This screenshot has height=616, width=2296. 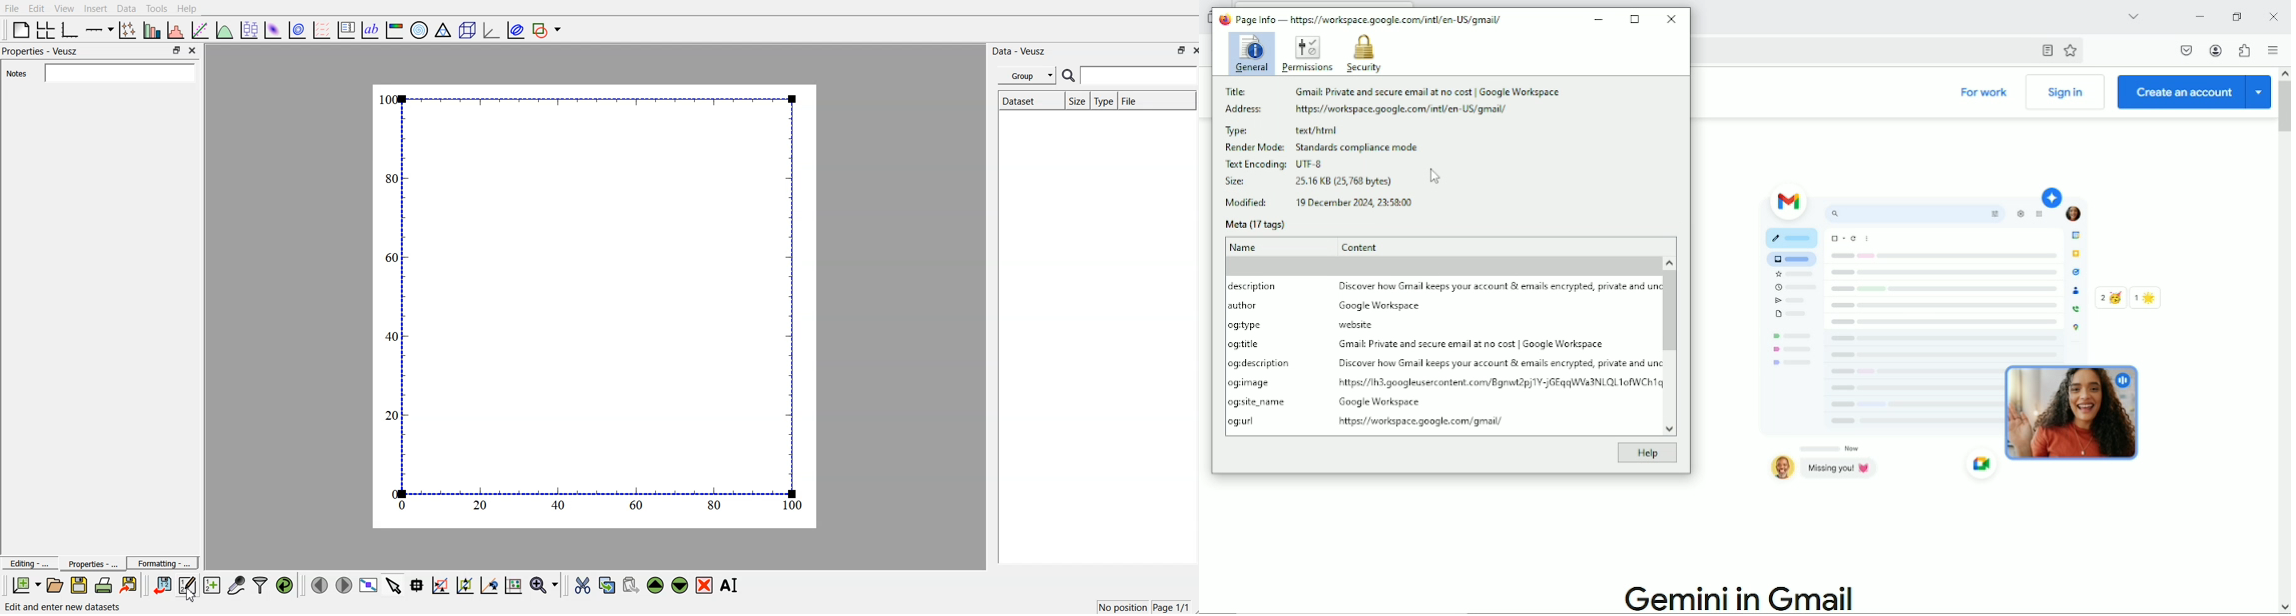 What do you see at coordinates (1361, 246) in the screenshot?
I see `Content` at bounding box center [1361, 246].